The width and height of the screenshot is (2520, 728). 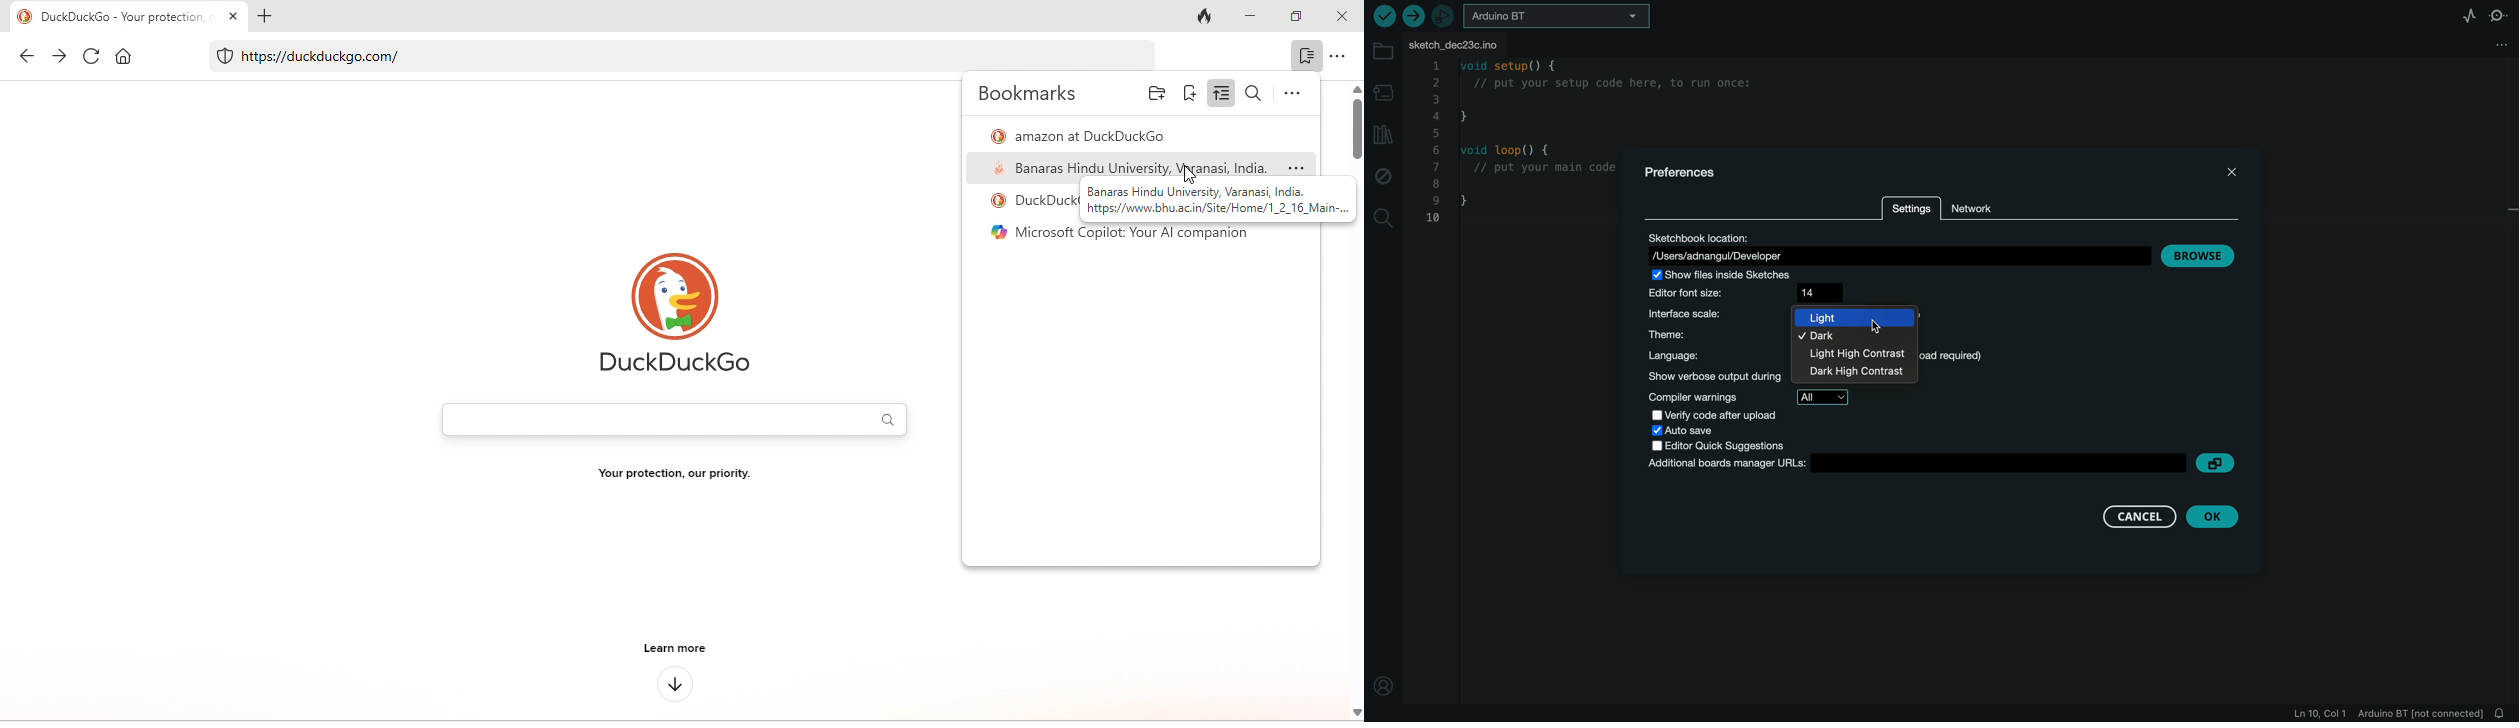 What do you see at coordinates (1213, 199) in the screenshot?
I see `Hyperlink to Banaras Hindu University` at bounding box center [1213, 199].